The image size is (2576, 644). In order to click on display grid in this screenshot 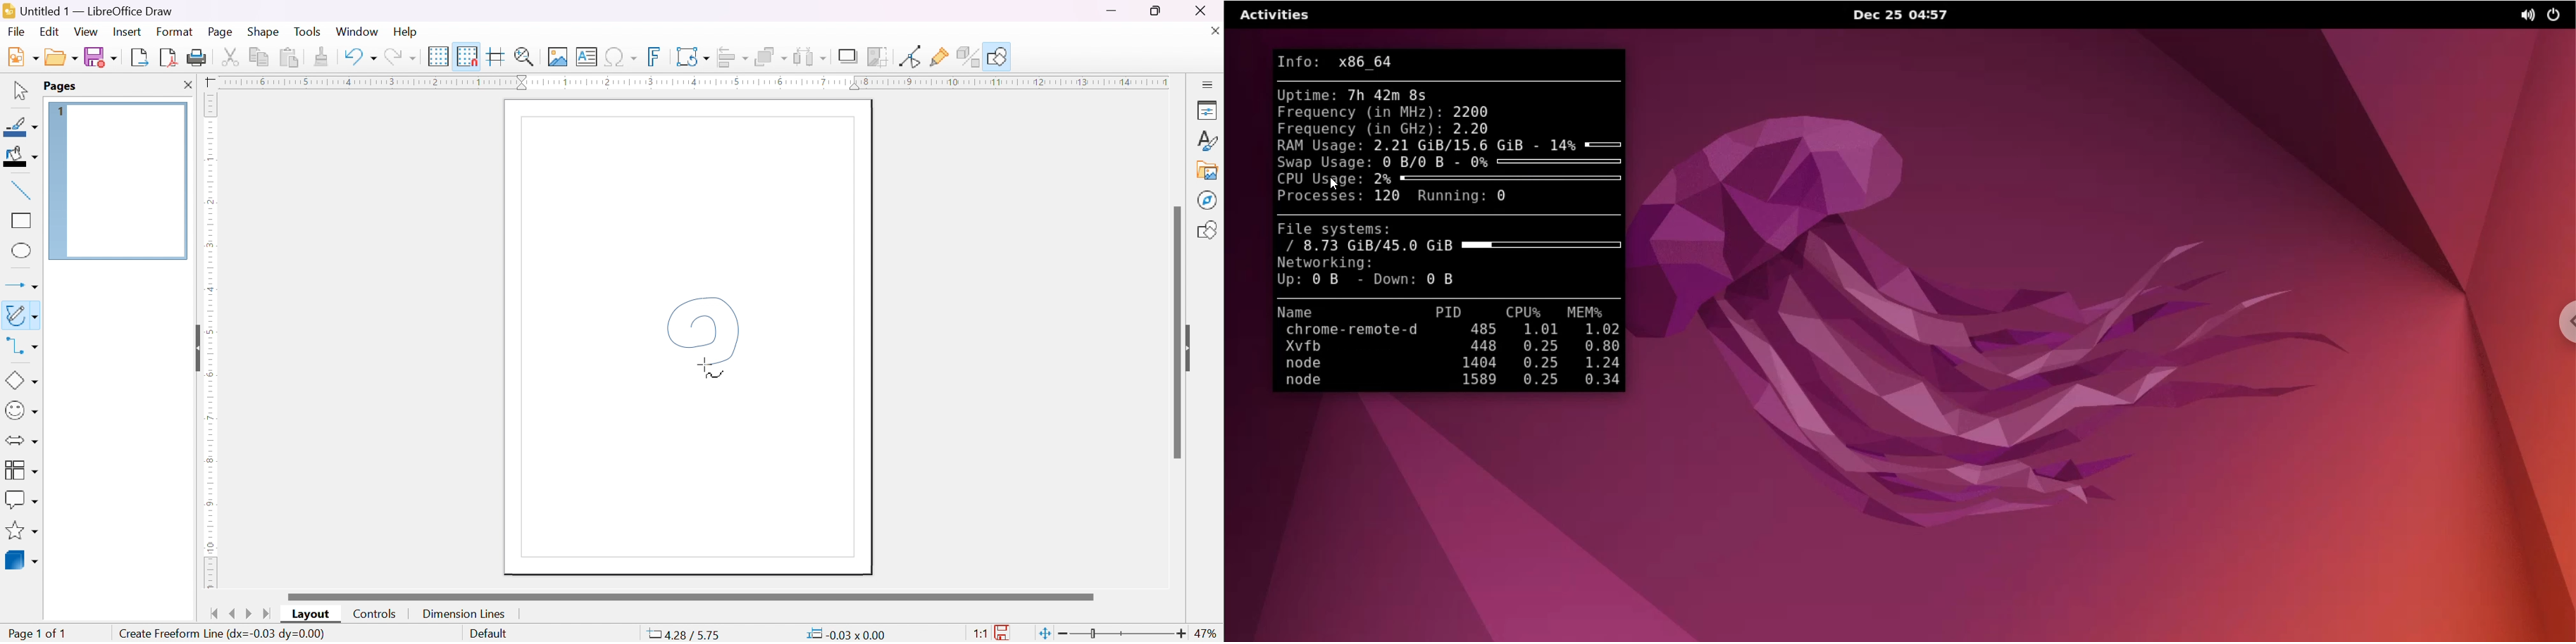, I will do `click(438, 57)`.